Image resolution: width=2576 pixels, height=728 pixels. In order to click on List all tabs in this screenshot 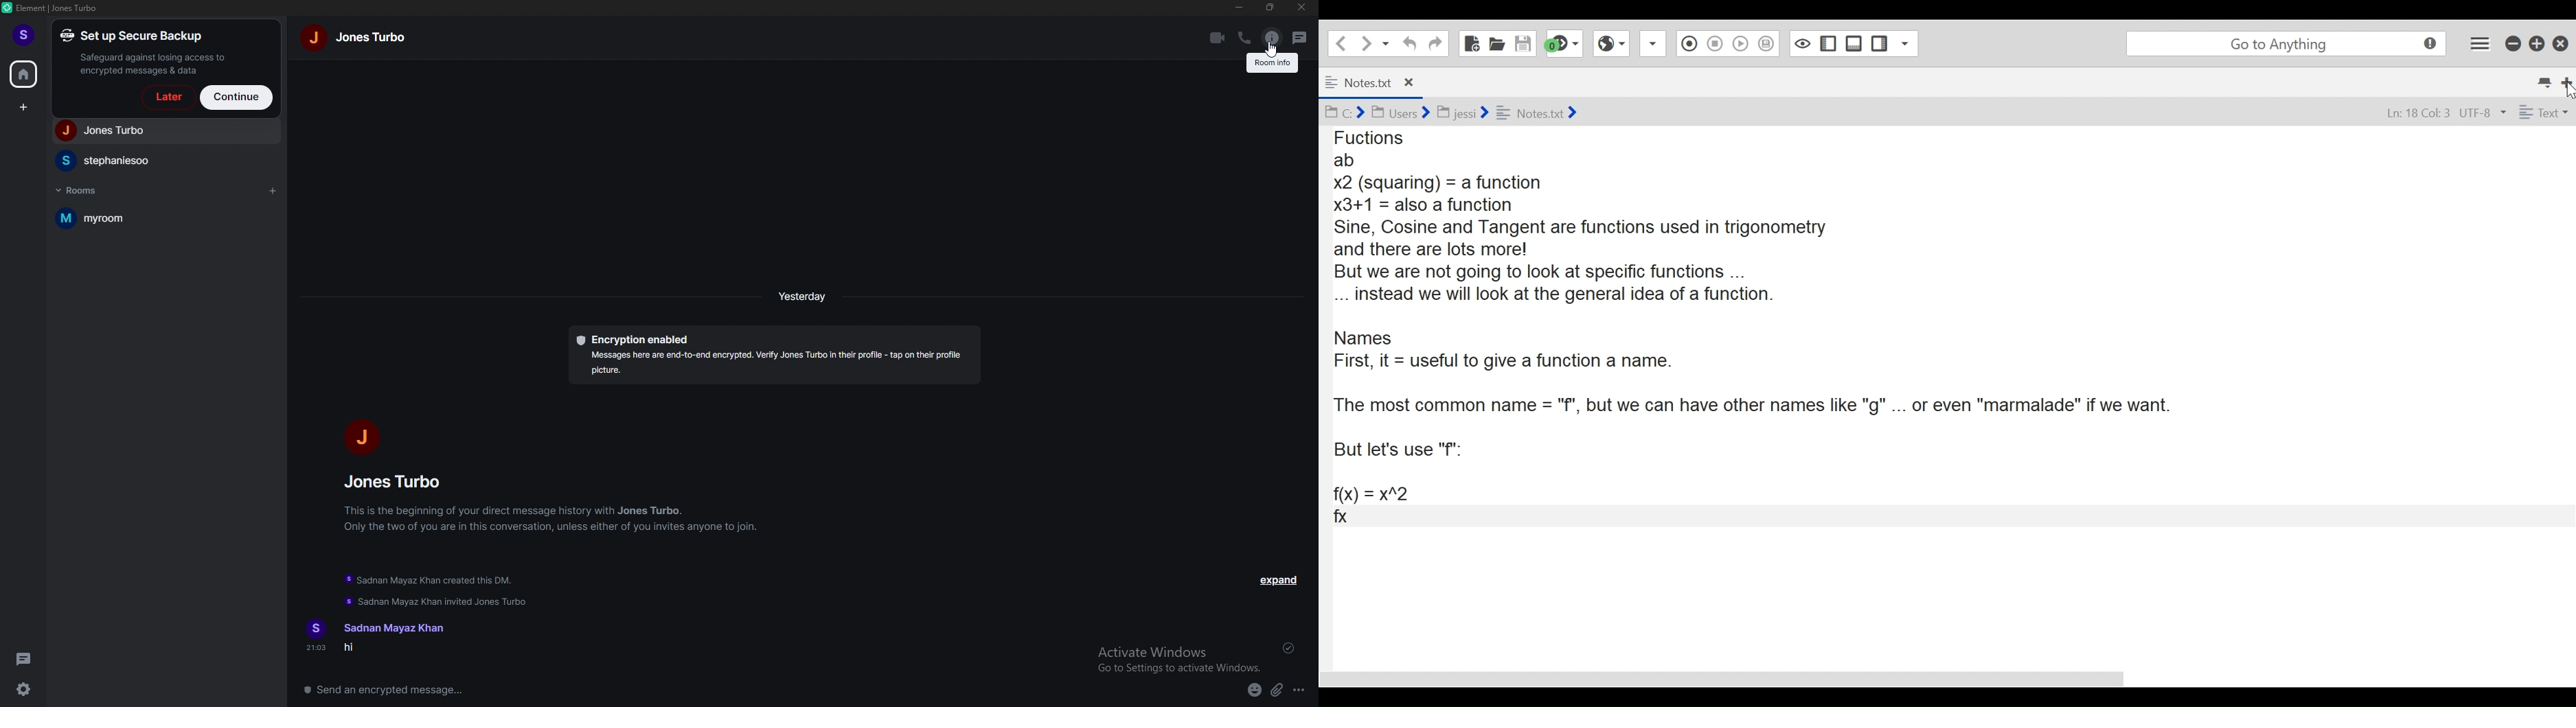, I will do `click(2543, 81)`.